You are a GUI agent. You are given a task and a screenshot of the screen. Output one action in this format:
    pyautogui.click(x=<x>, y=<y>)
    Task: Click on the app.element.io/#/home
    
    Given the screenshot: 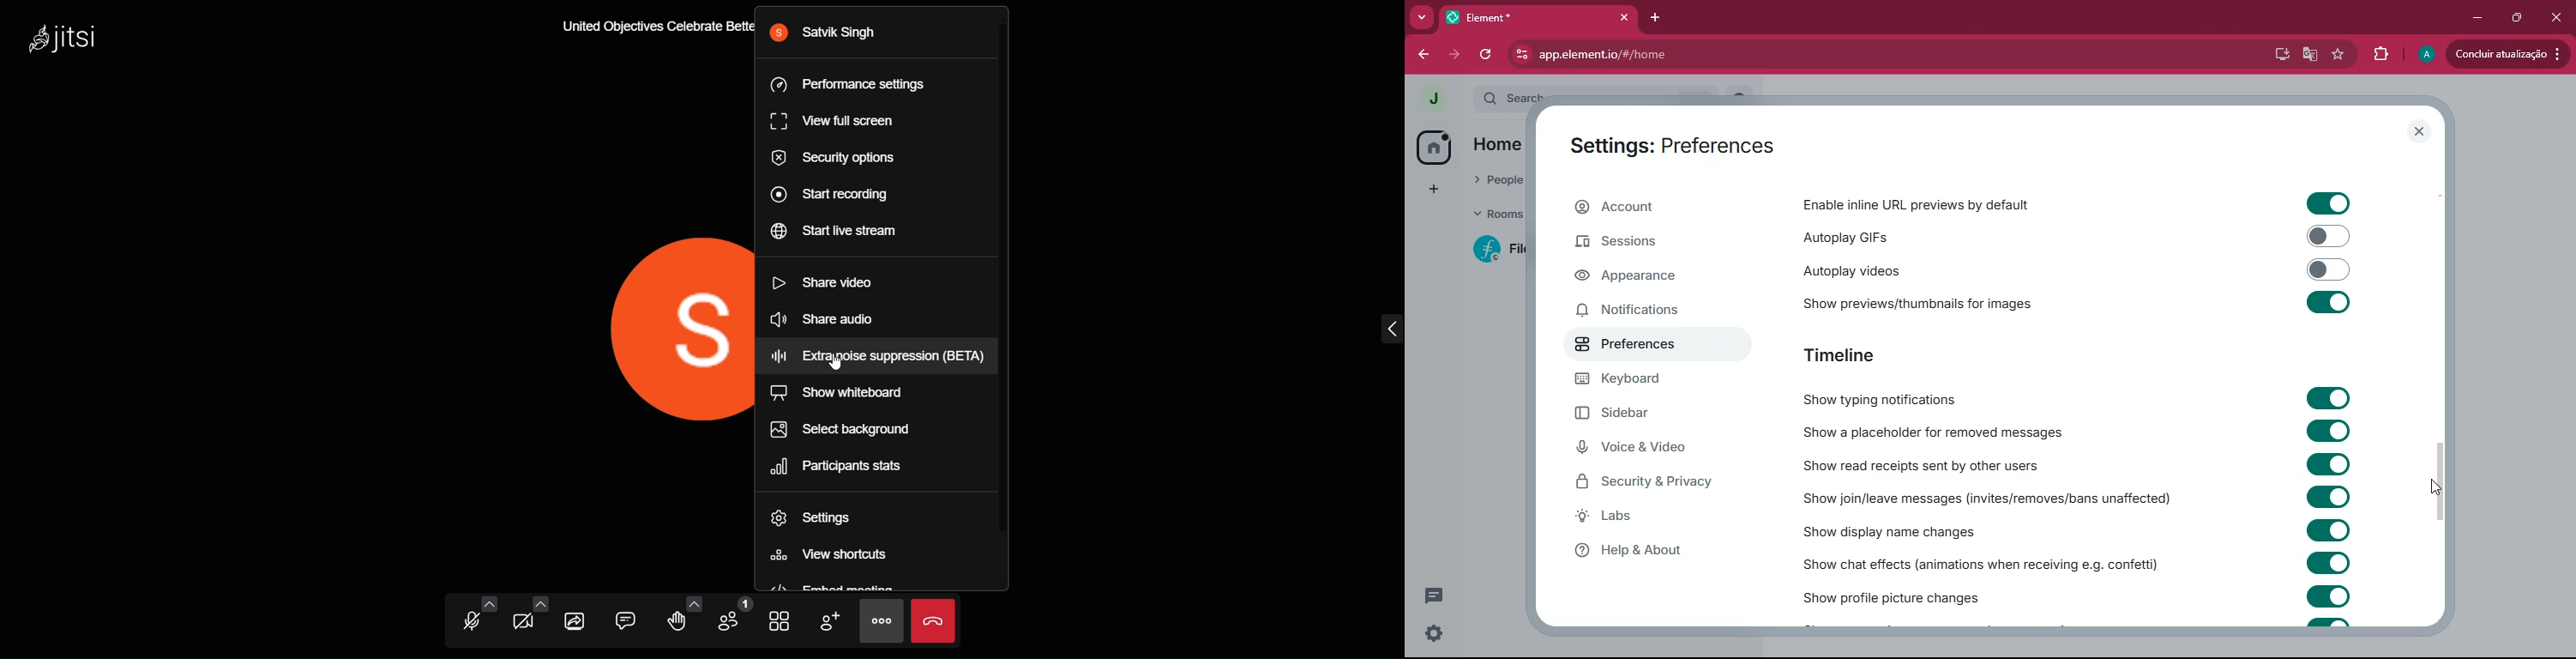 What is the action you would take?
    pyautogui.click(x=1698, y=53)
    